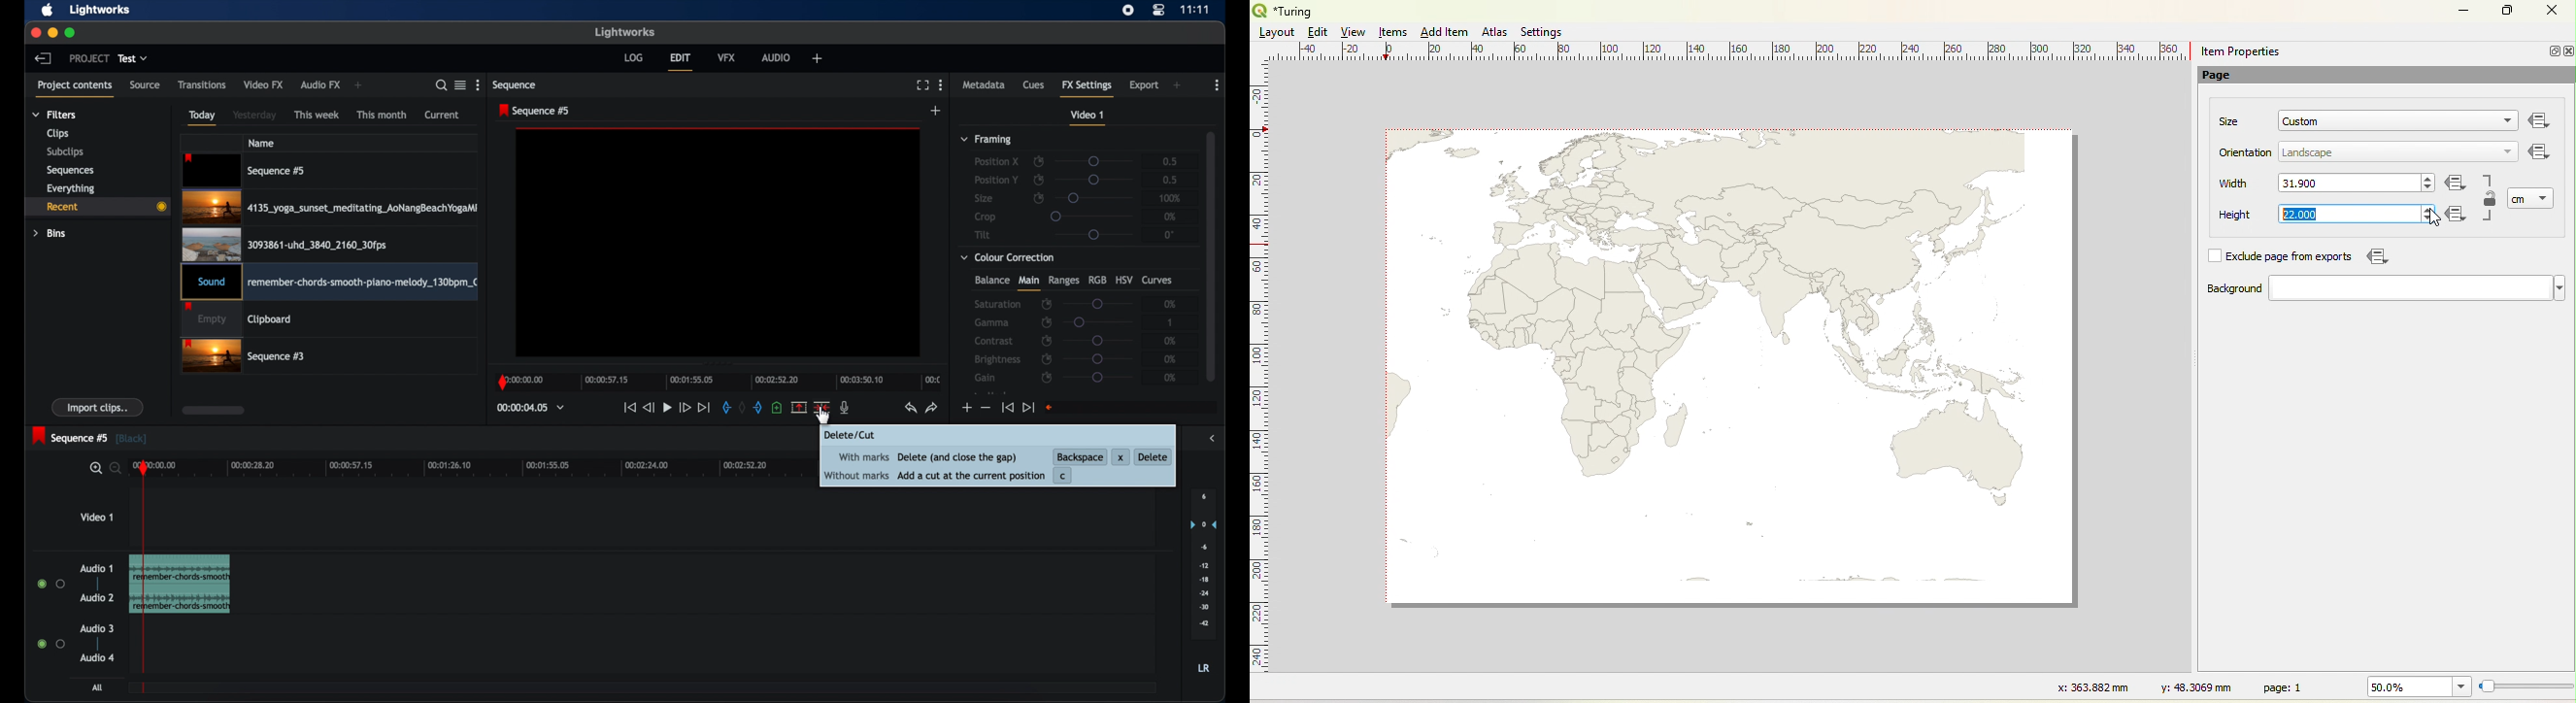  What do you see at coordinates (1171, 303) in the screenshot?
I see `0%` at bounding box center [1171, 303].